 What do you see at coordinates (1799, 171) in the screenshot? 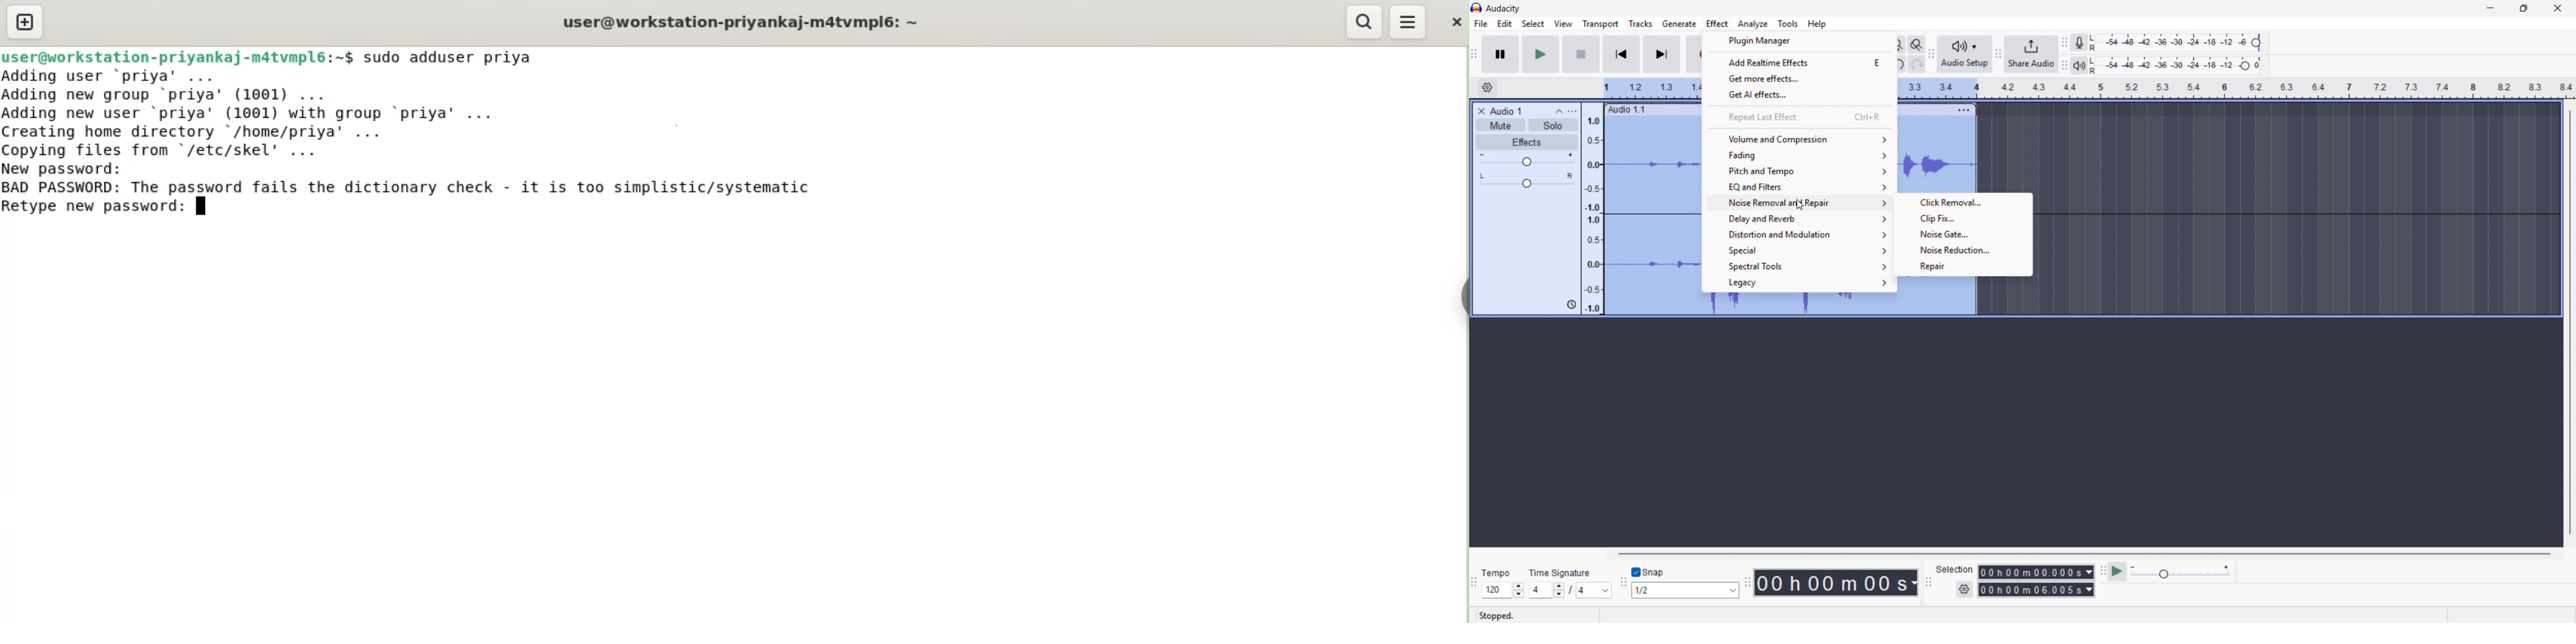
I see `peach and tempo` at bounding box center [1799, 171].